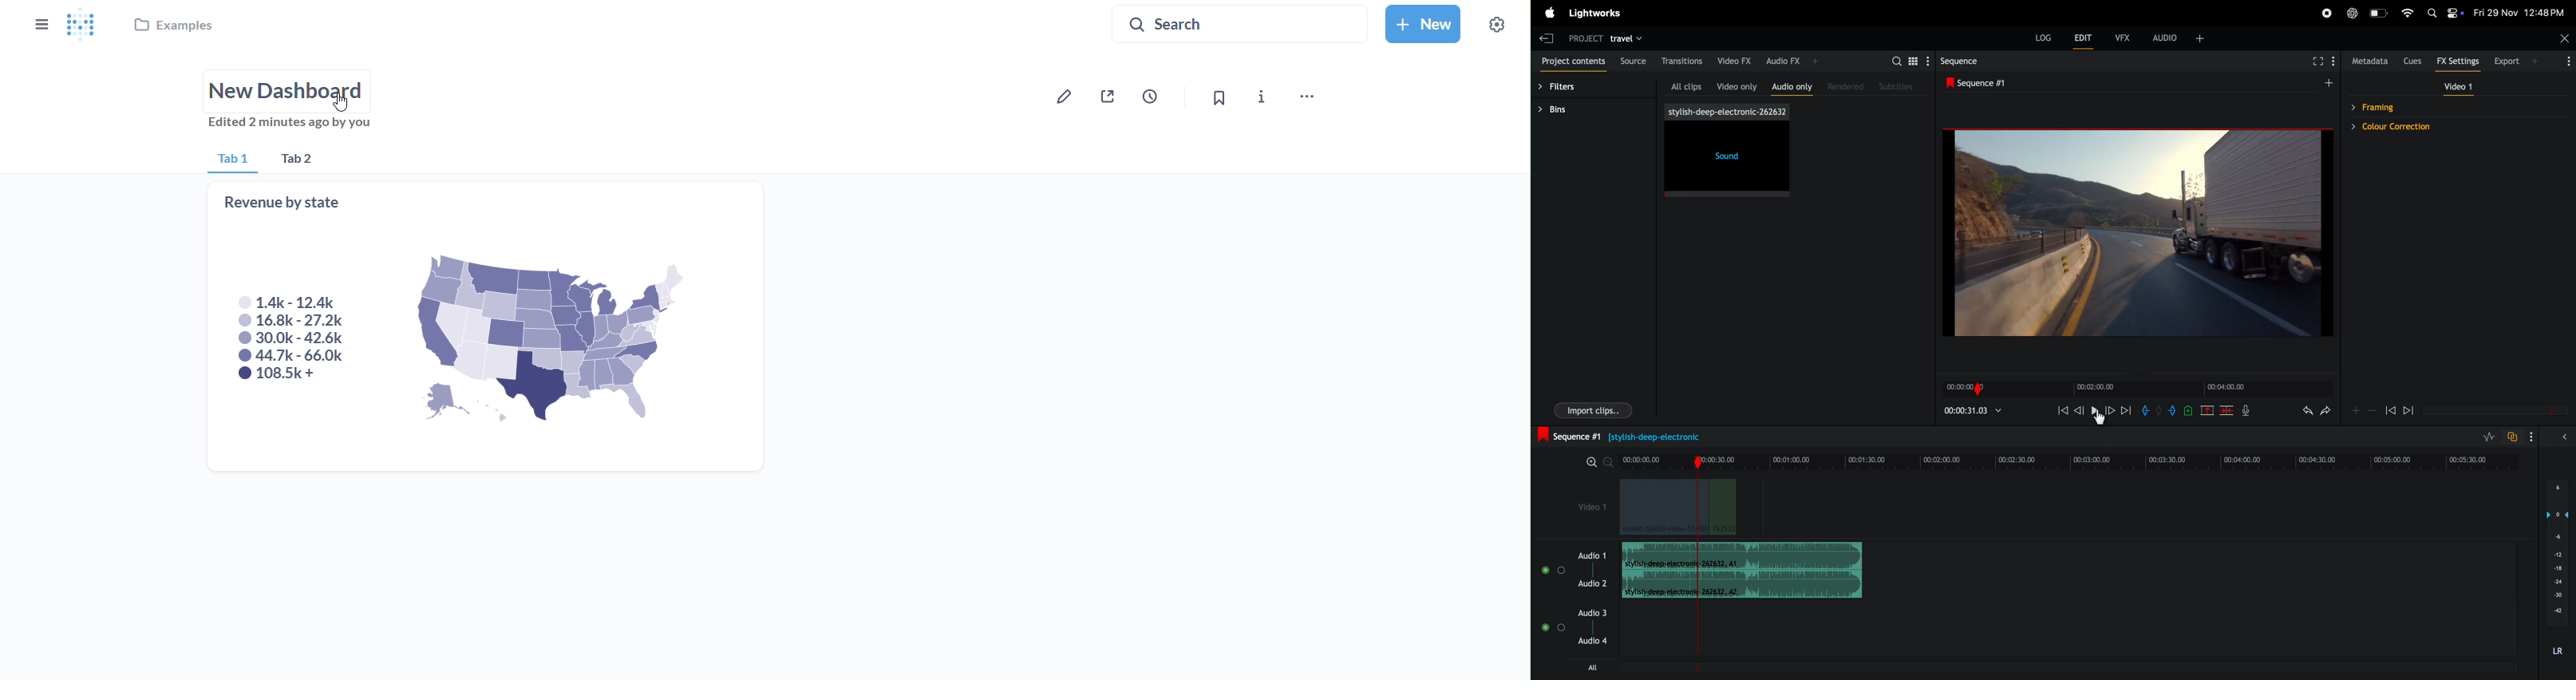  I want to click on cursor, so click(344, 102).